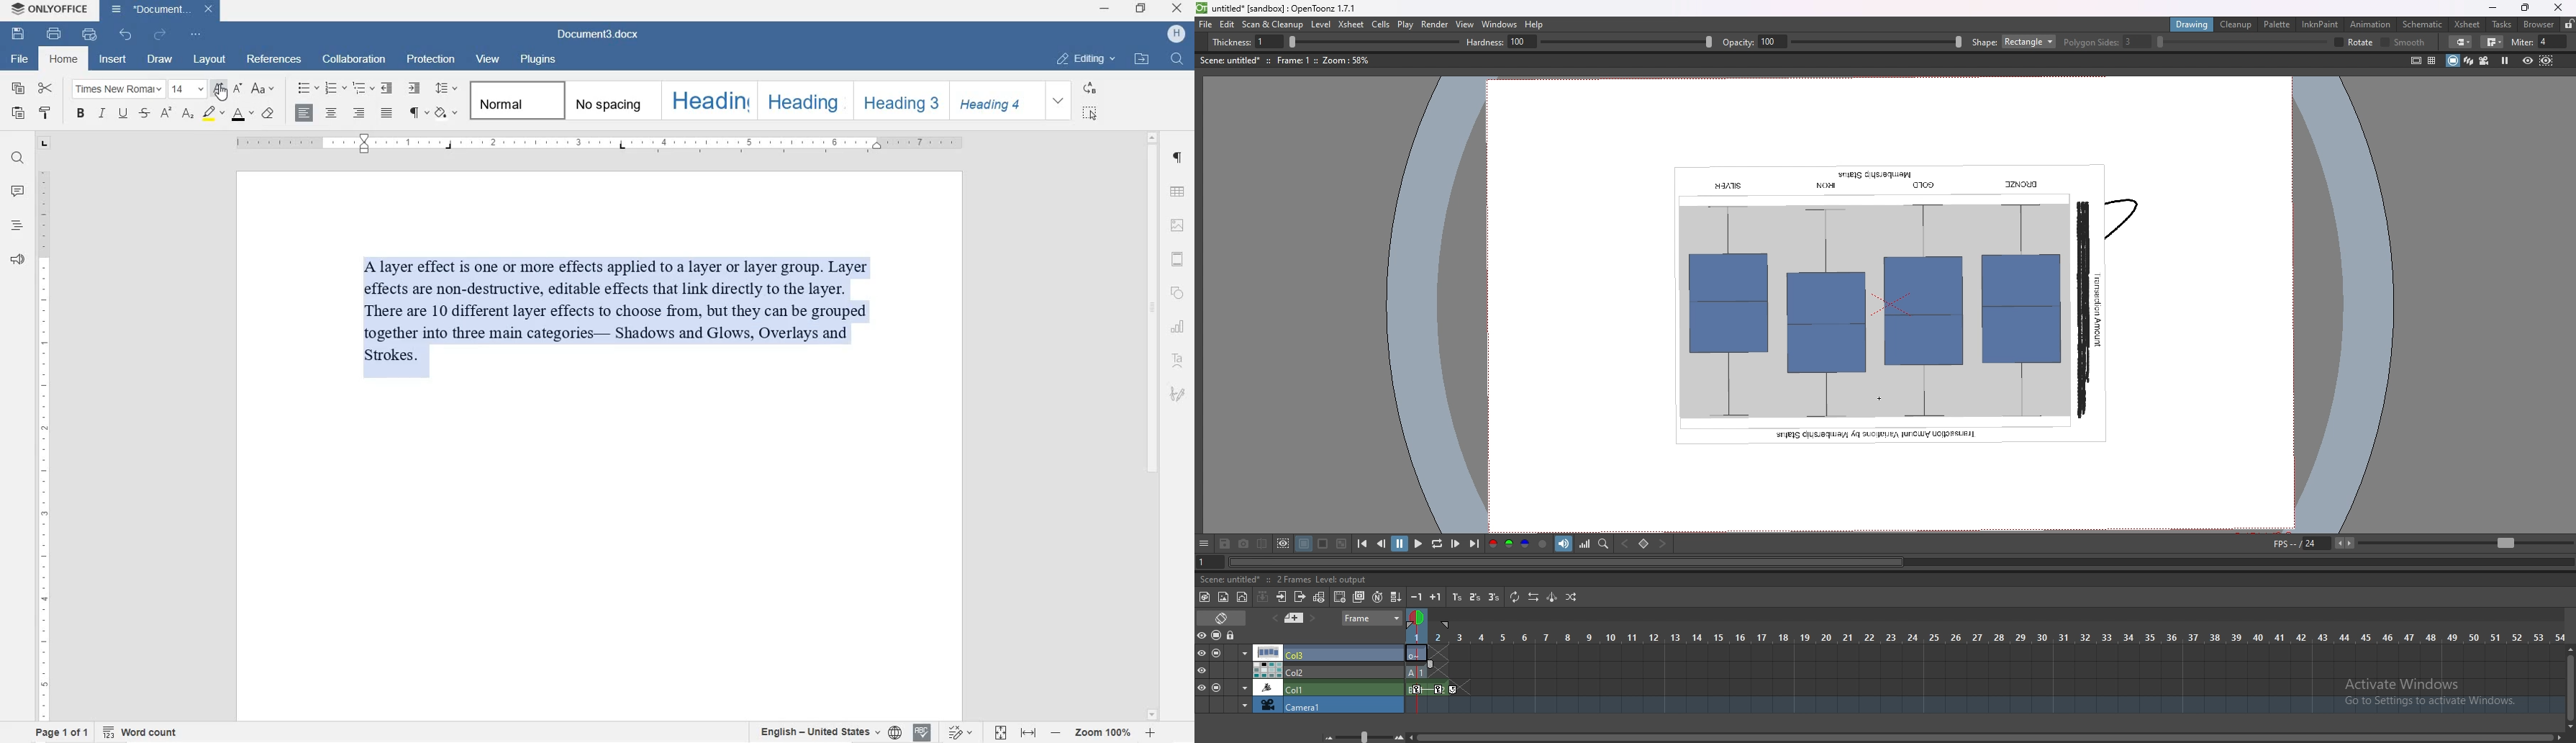 The height and width of the screenshot is (756, 2576). What do you see at coordinates (710, 101) in the screenshot?
I see `HEADING 1` at bounding box center [710, 101].